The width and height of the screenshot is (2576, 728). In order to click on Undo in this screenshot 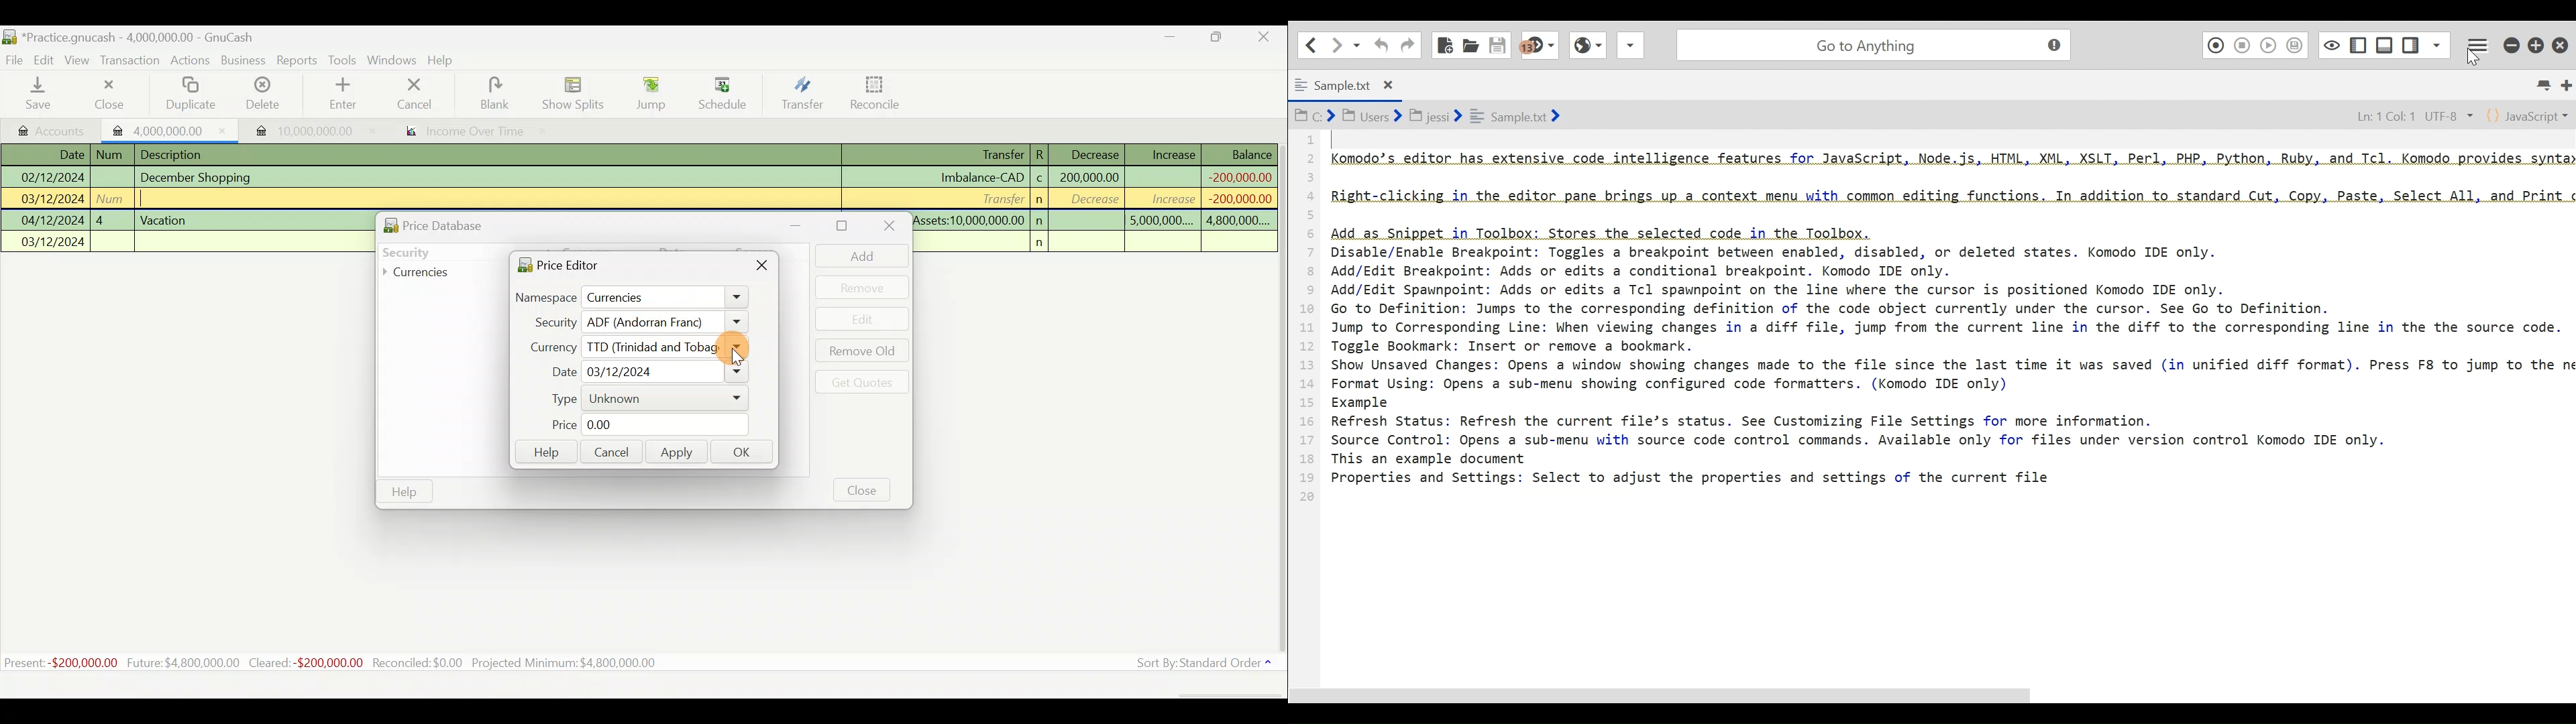, I will do `click(1380, 45)`.